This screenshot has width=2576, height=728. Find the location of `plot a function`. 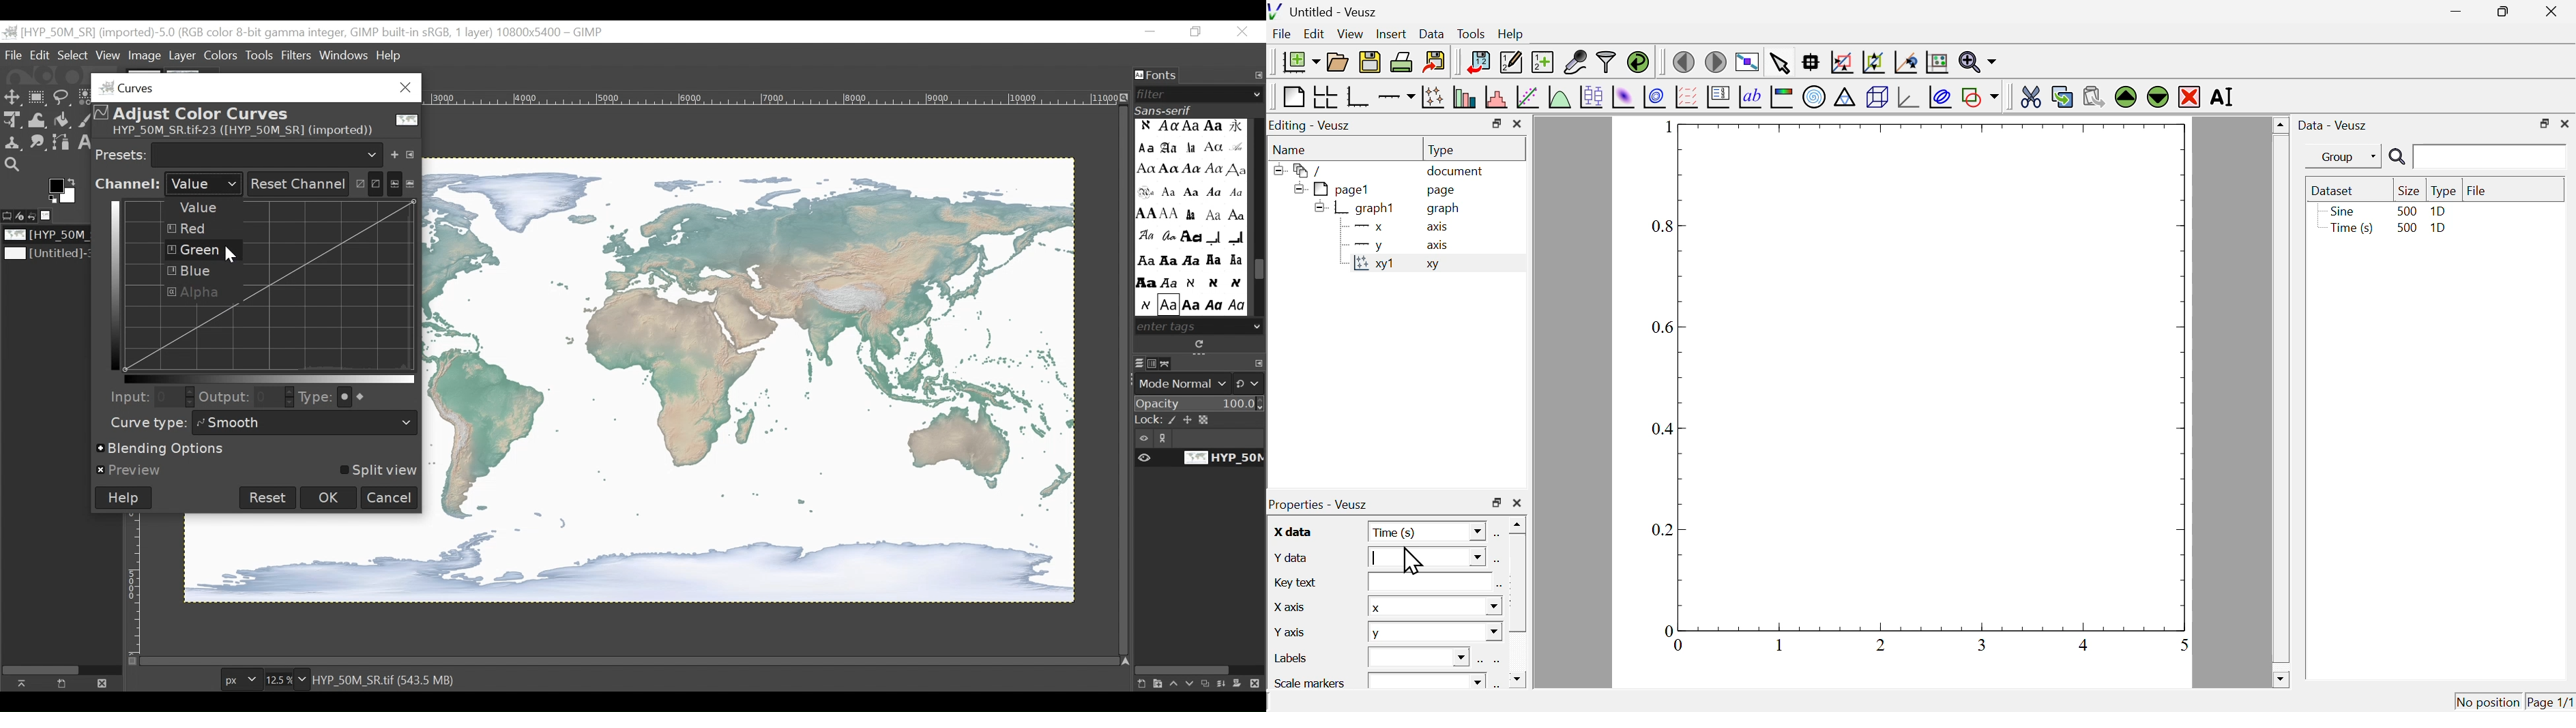

plot a function is located at coordinates (1559, 97).